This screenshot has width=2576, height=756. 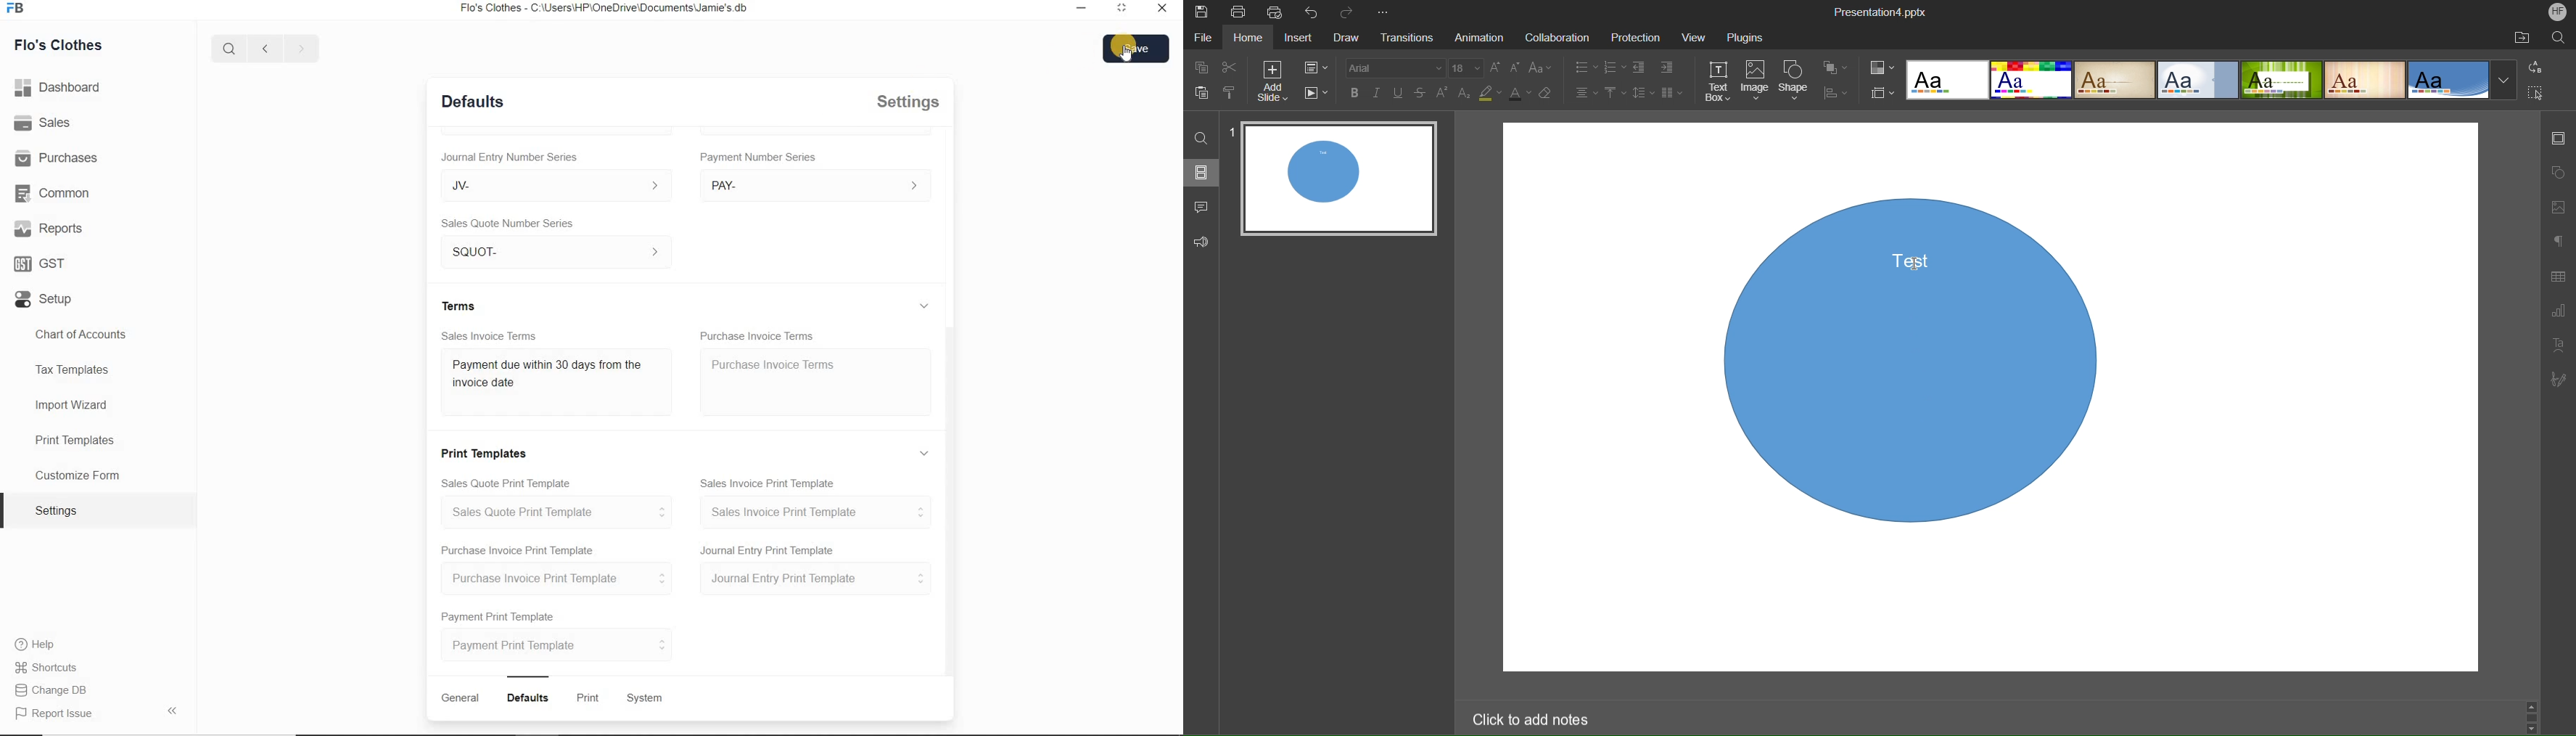 What do you see at coordinates (1272, 83) in the screenshot?
I see `Add Slide` at bounding box center [1272, 83].